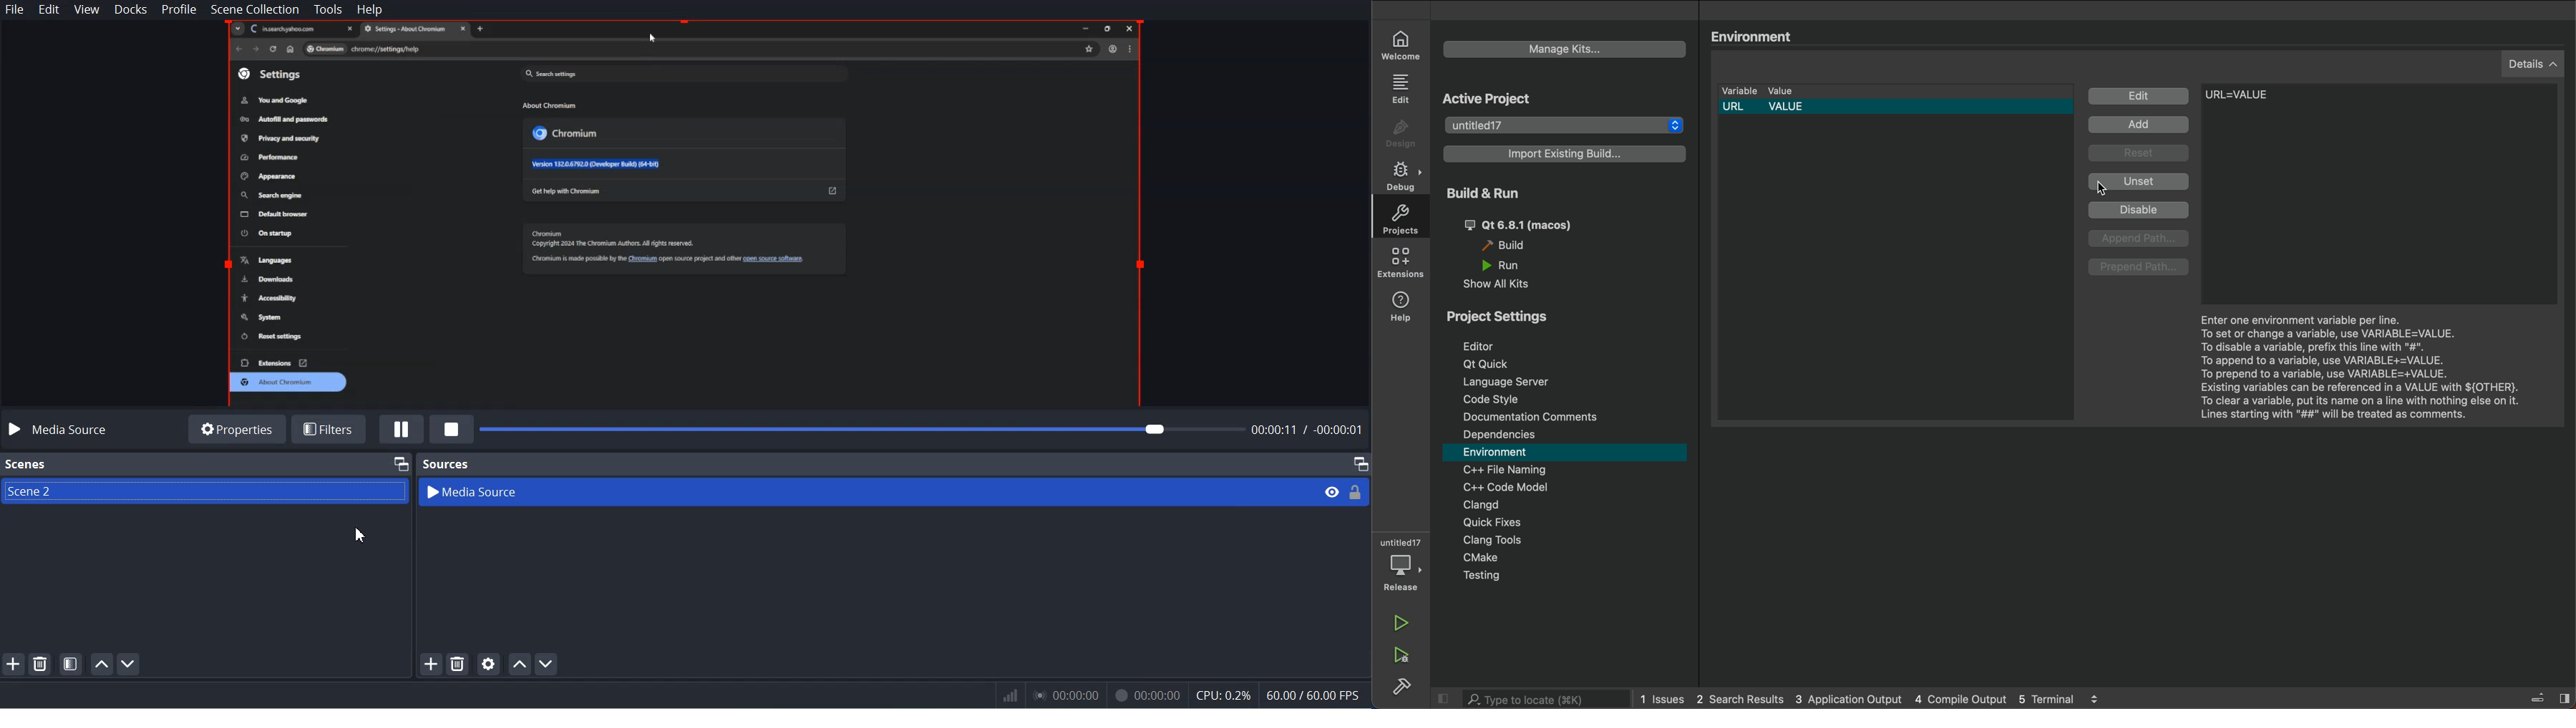 This screenshot has width=2576, height=728. Describe the element at coordinates (1875, 697) in the screenshot. I see `logs` at that location.